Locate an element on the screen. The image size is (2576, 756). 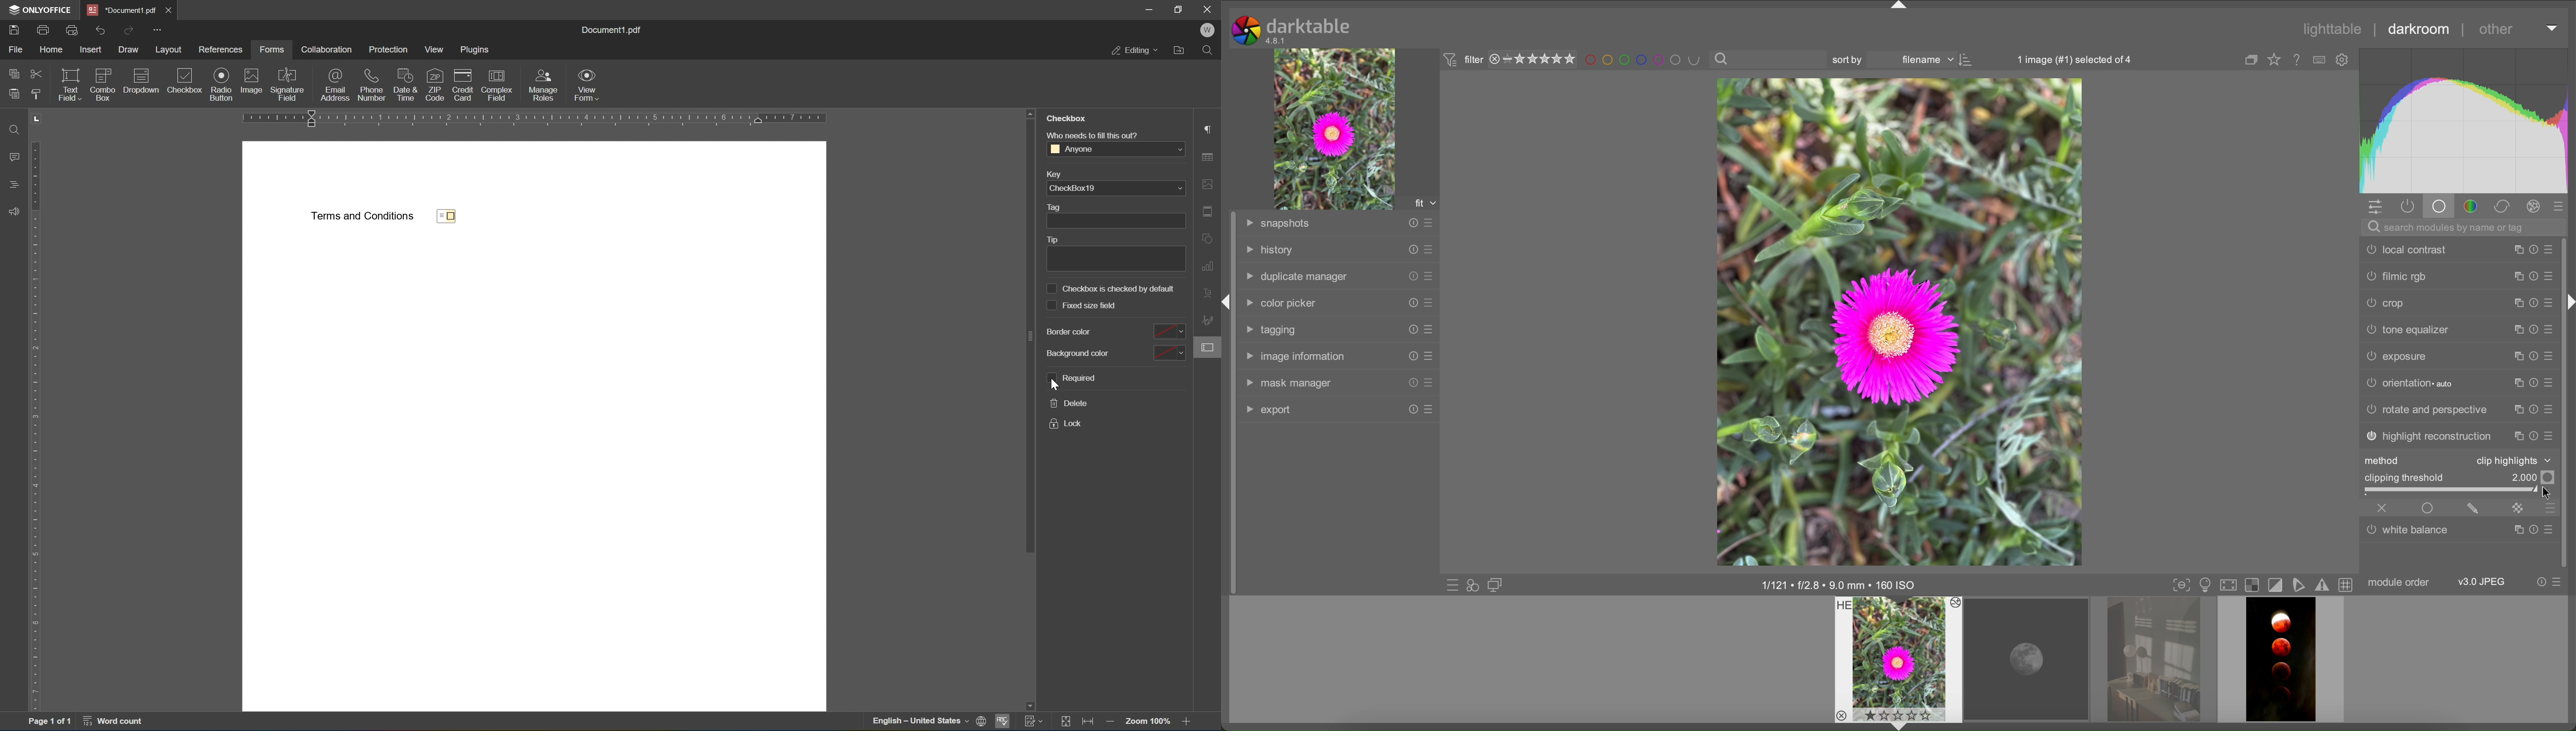
arrow is located at coordinates (1898, 726).